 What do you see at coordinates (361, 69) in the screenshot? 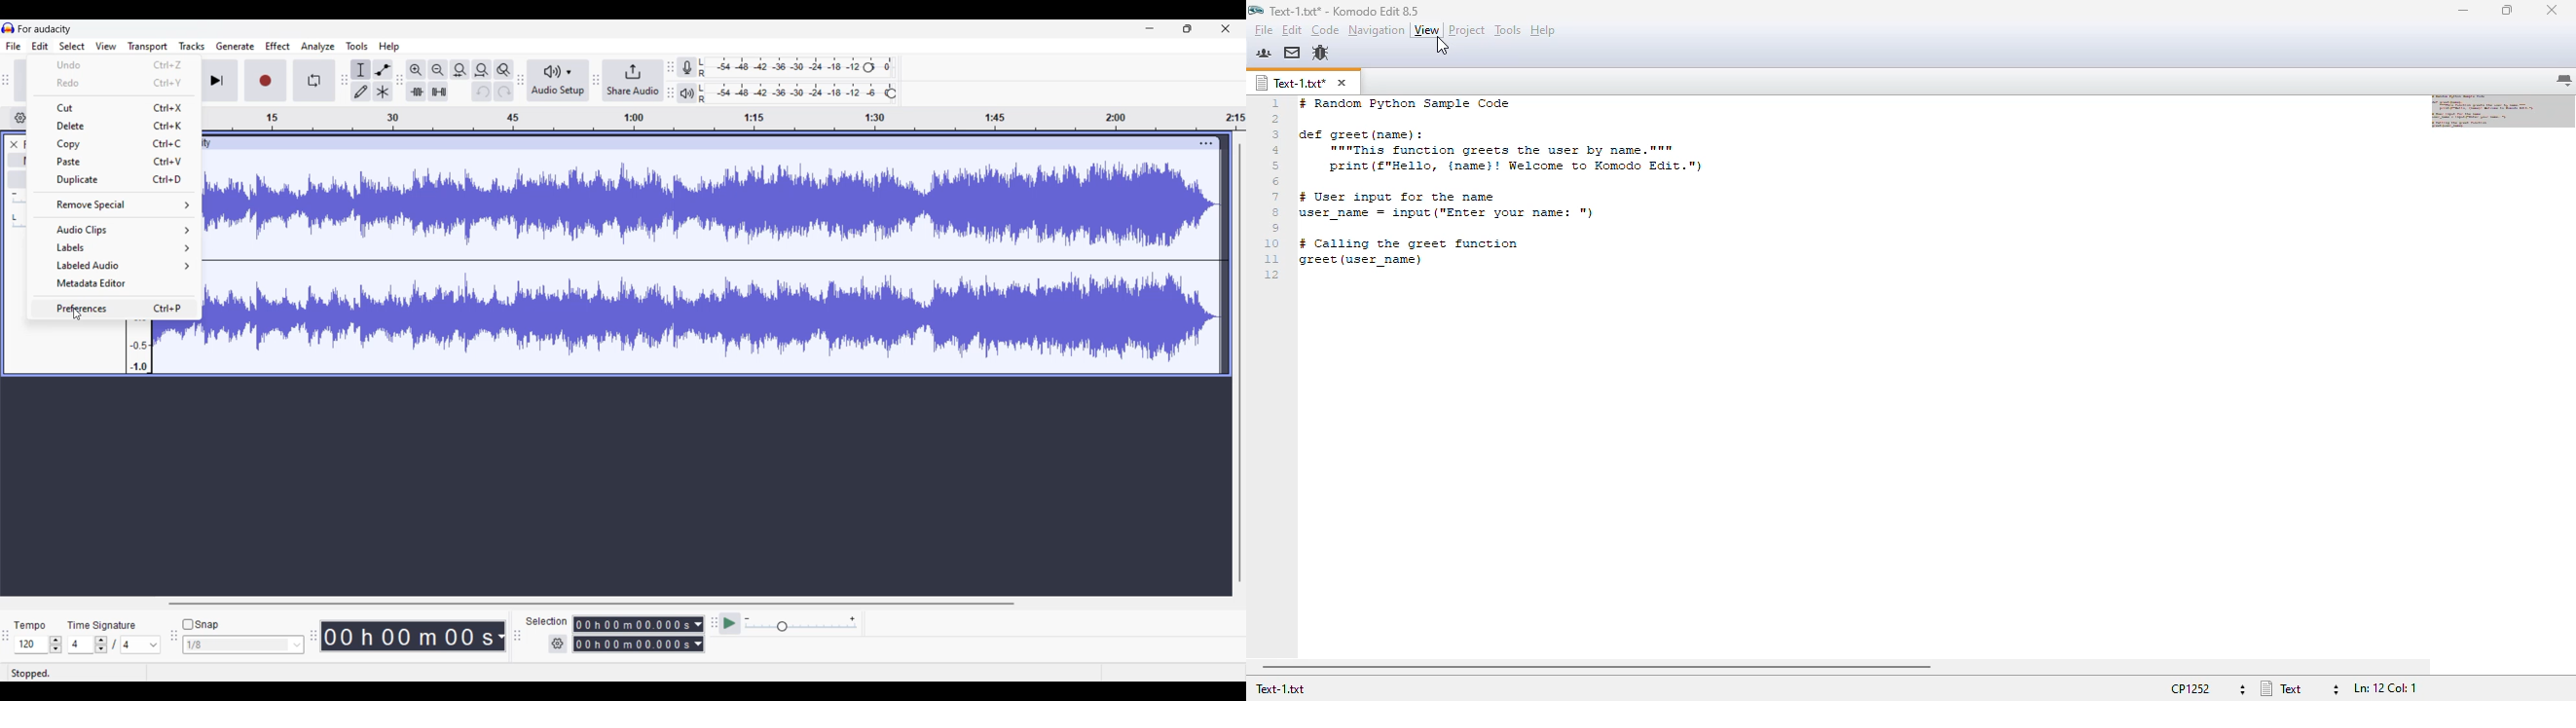
I see `Selection tool` at bounding box center [361, 69].